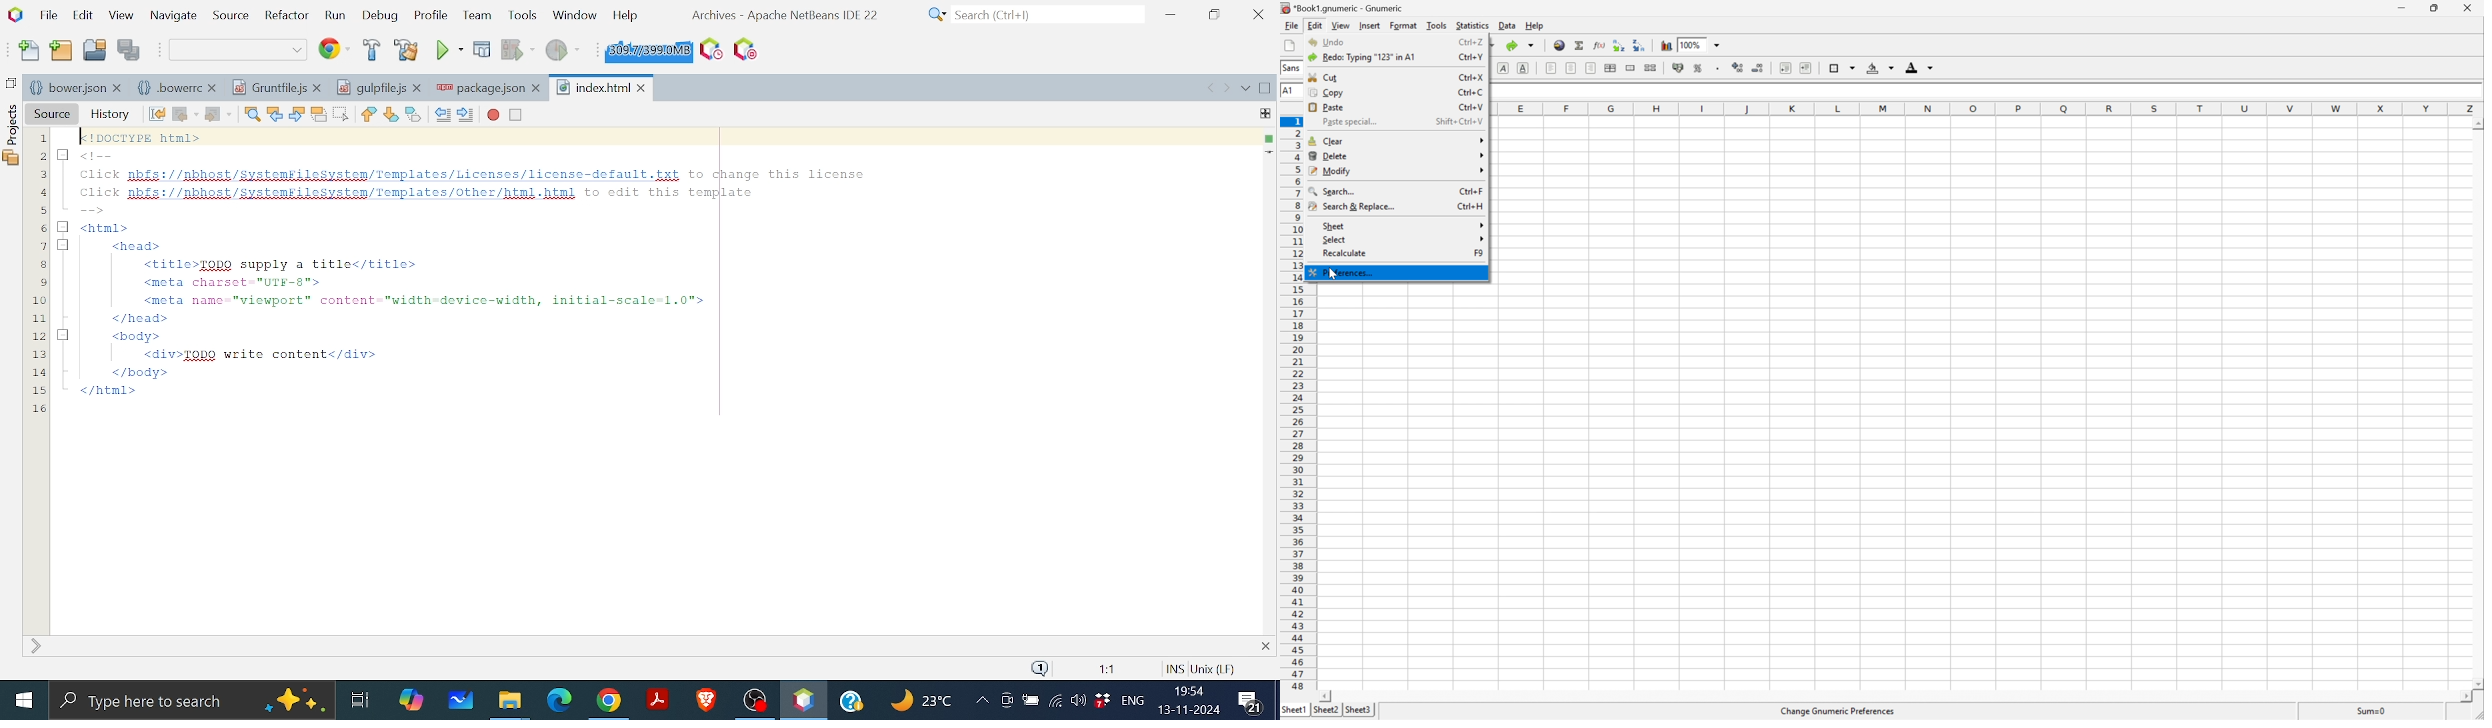  What do you see at coordinates (105, 227) in the screenshot?
I see `<html>` at bounding box center [105, 227].